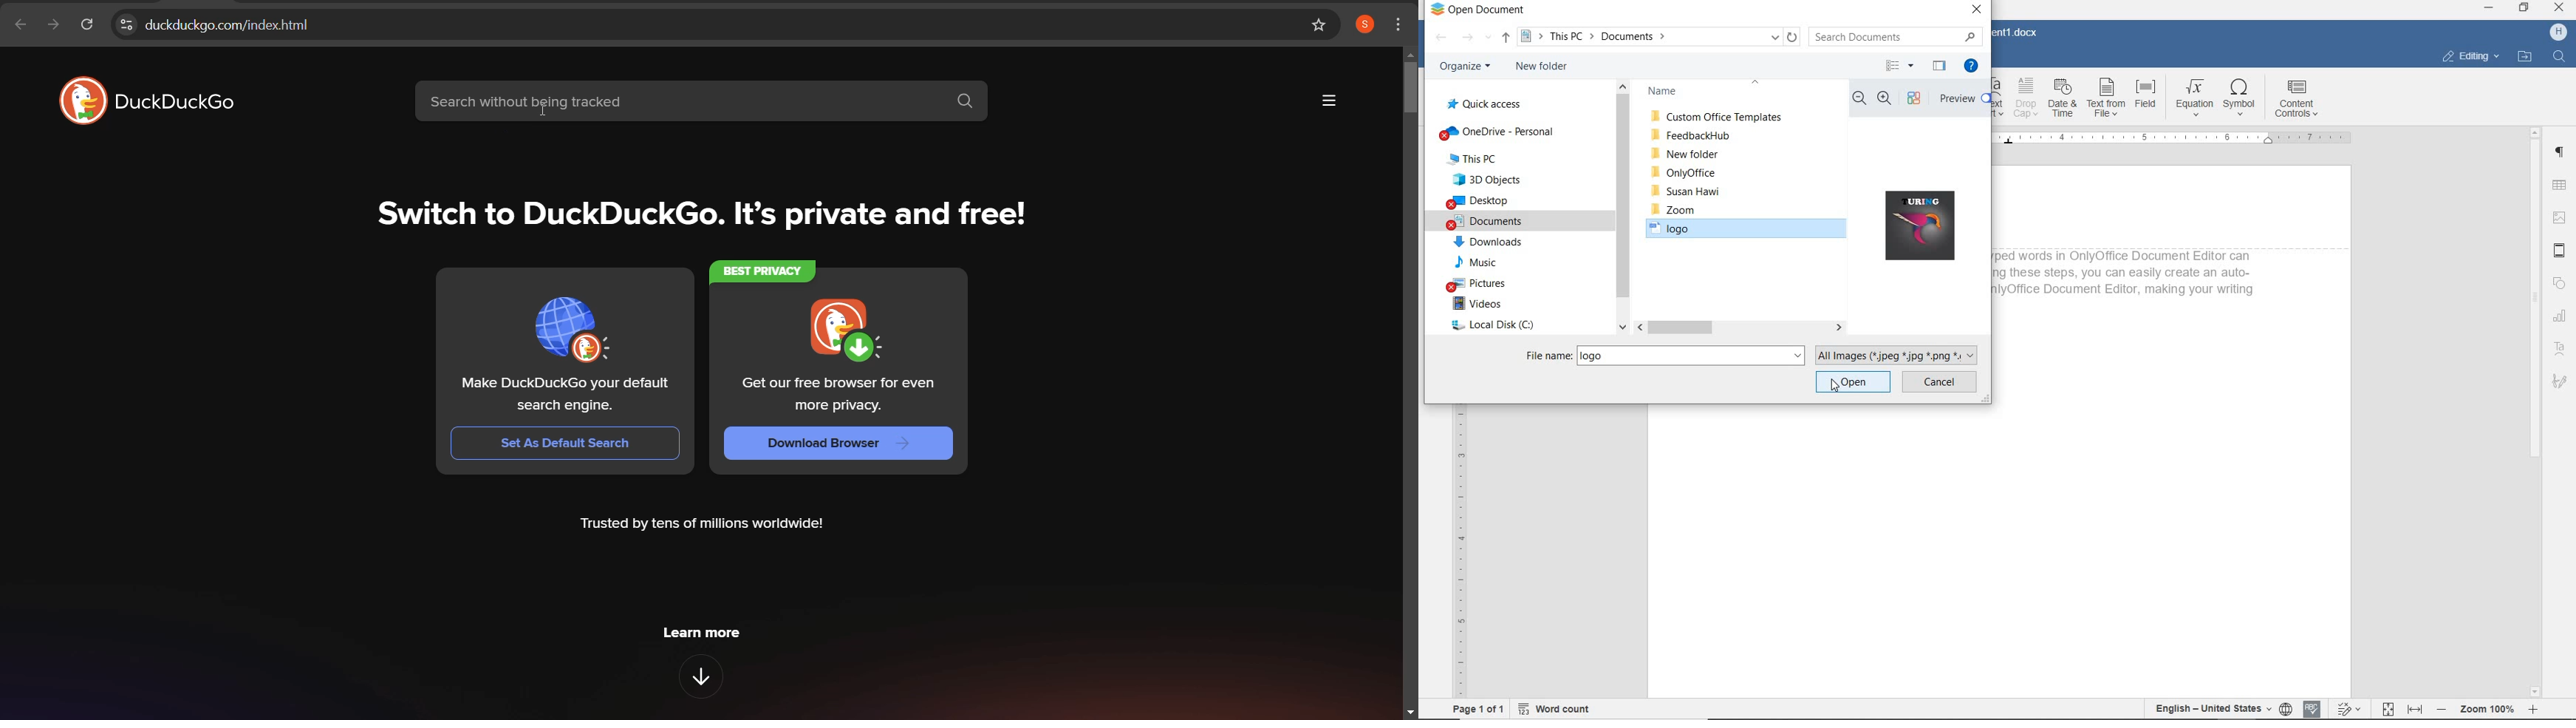 Image resolution: width=2576 pixels, height=728 pixels. Describe the element at coordinates (1926, 227) in the screenshot. I see `LOGO` at that location.